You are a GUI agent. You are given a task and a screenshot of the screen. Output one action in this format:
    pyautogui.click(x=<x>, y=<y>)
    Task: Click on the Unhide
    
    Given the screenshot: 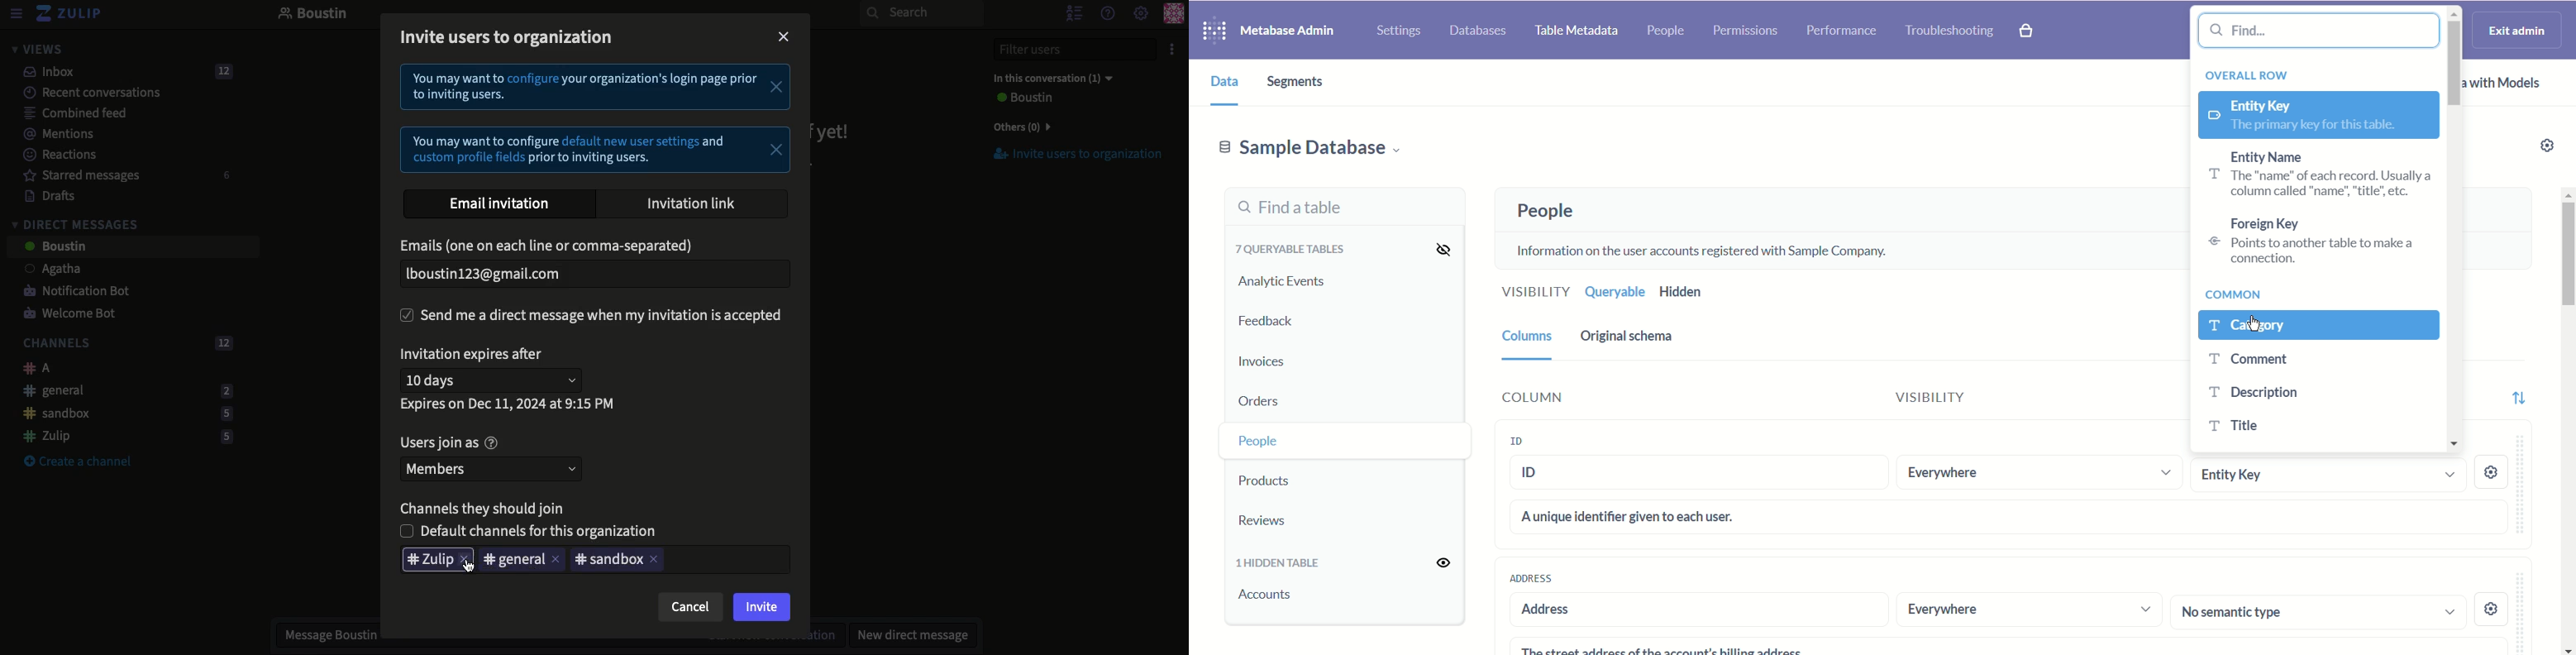 What is the action you would take?
    pyautogui.click(x=1435, y=563)
    